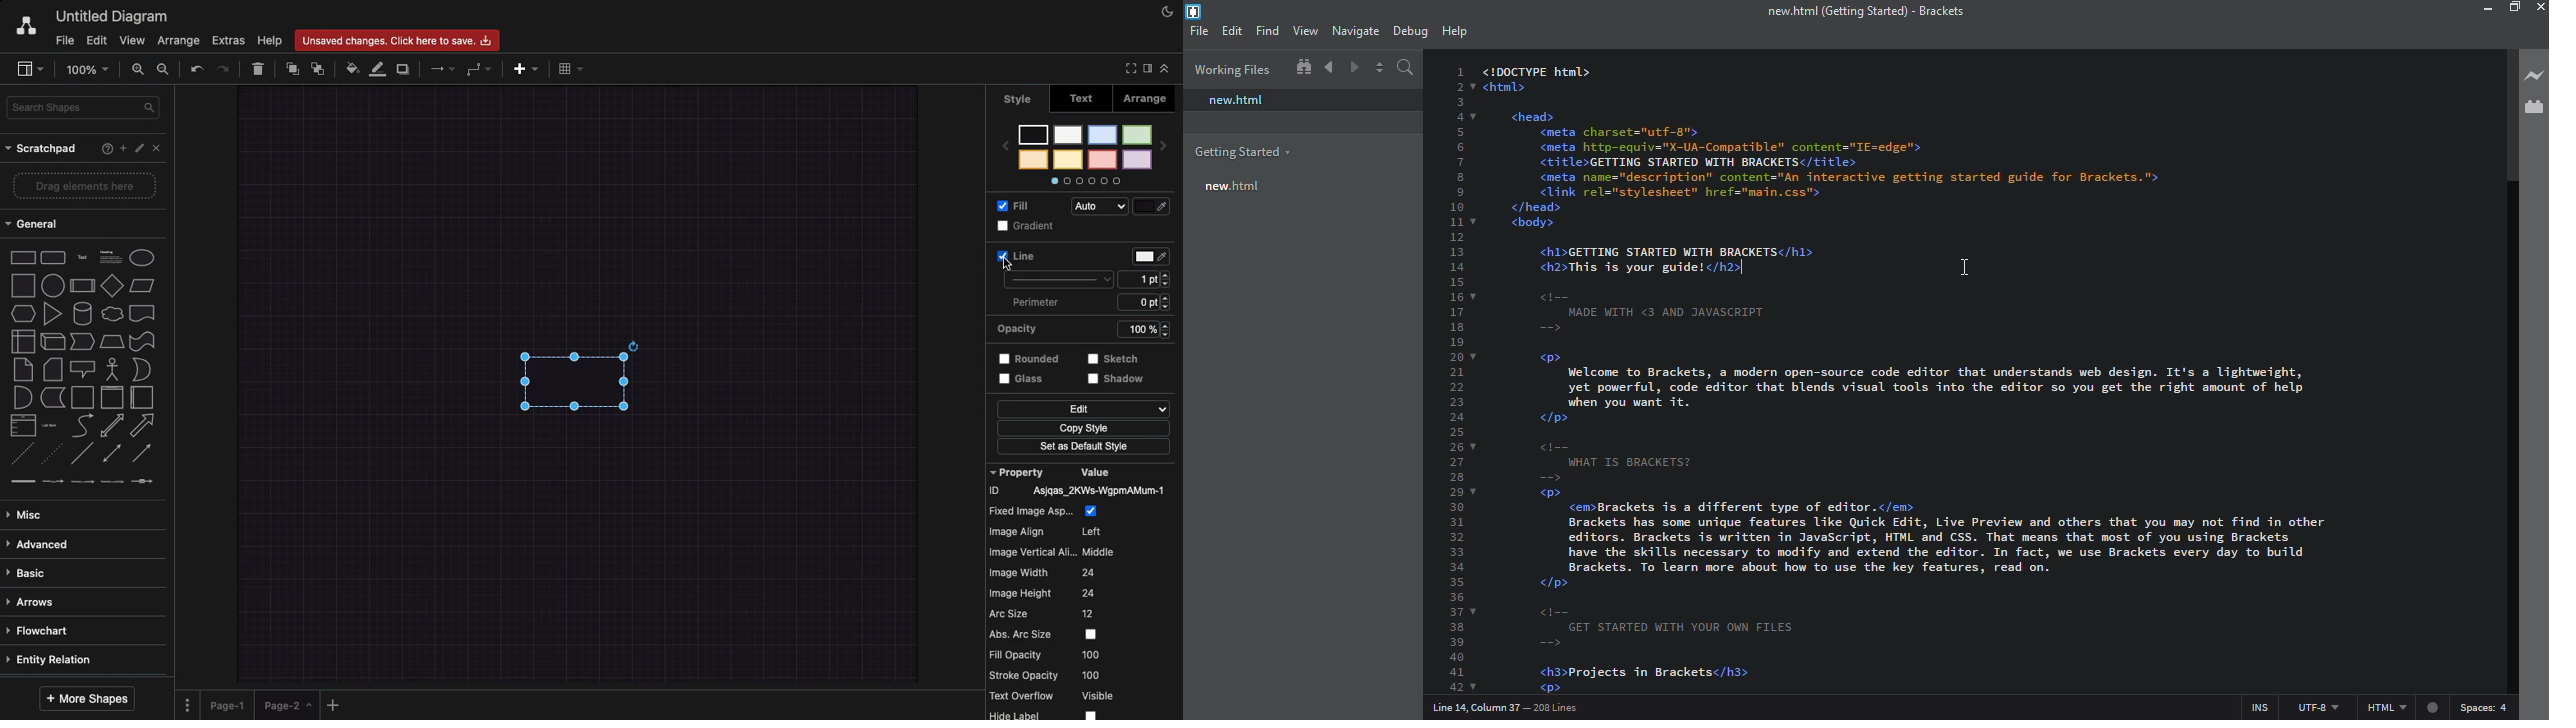 This screenshot has height=728, width=2576. Describe the element at coordinates (1129, 70) in the screenshot. I see `Full screen` at that location.